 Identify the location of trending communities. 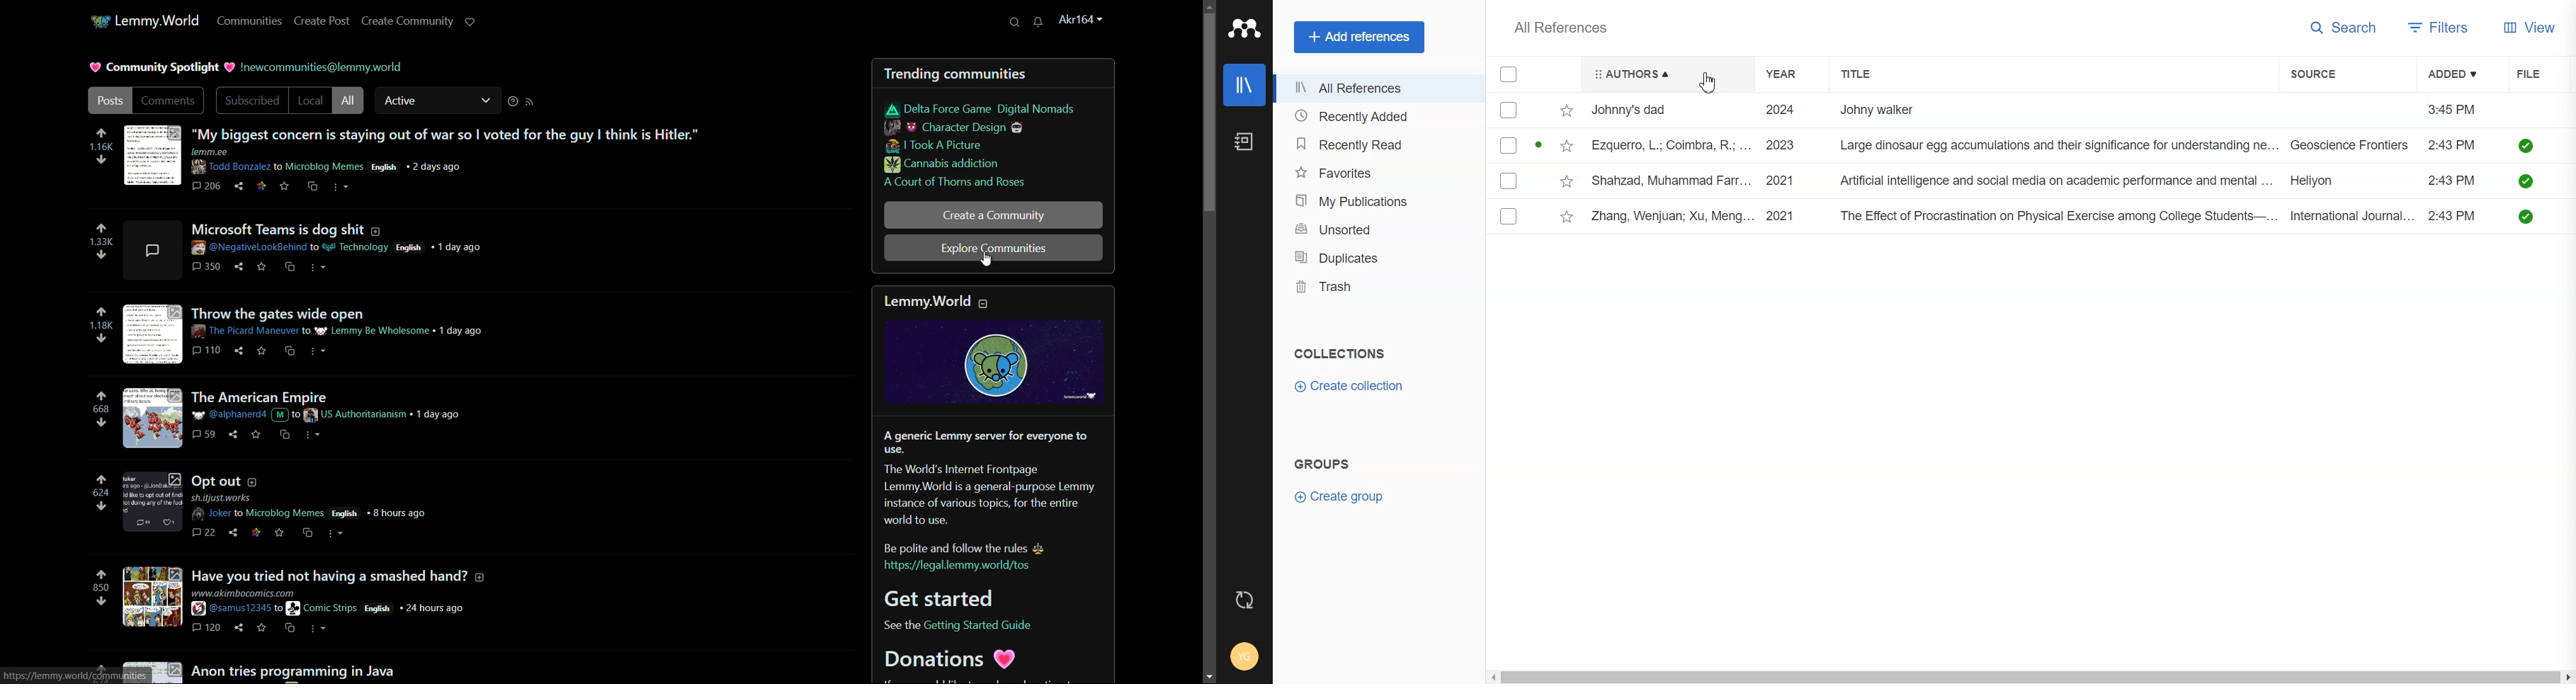
(959, 73).